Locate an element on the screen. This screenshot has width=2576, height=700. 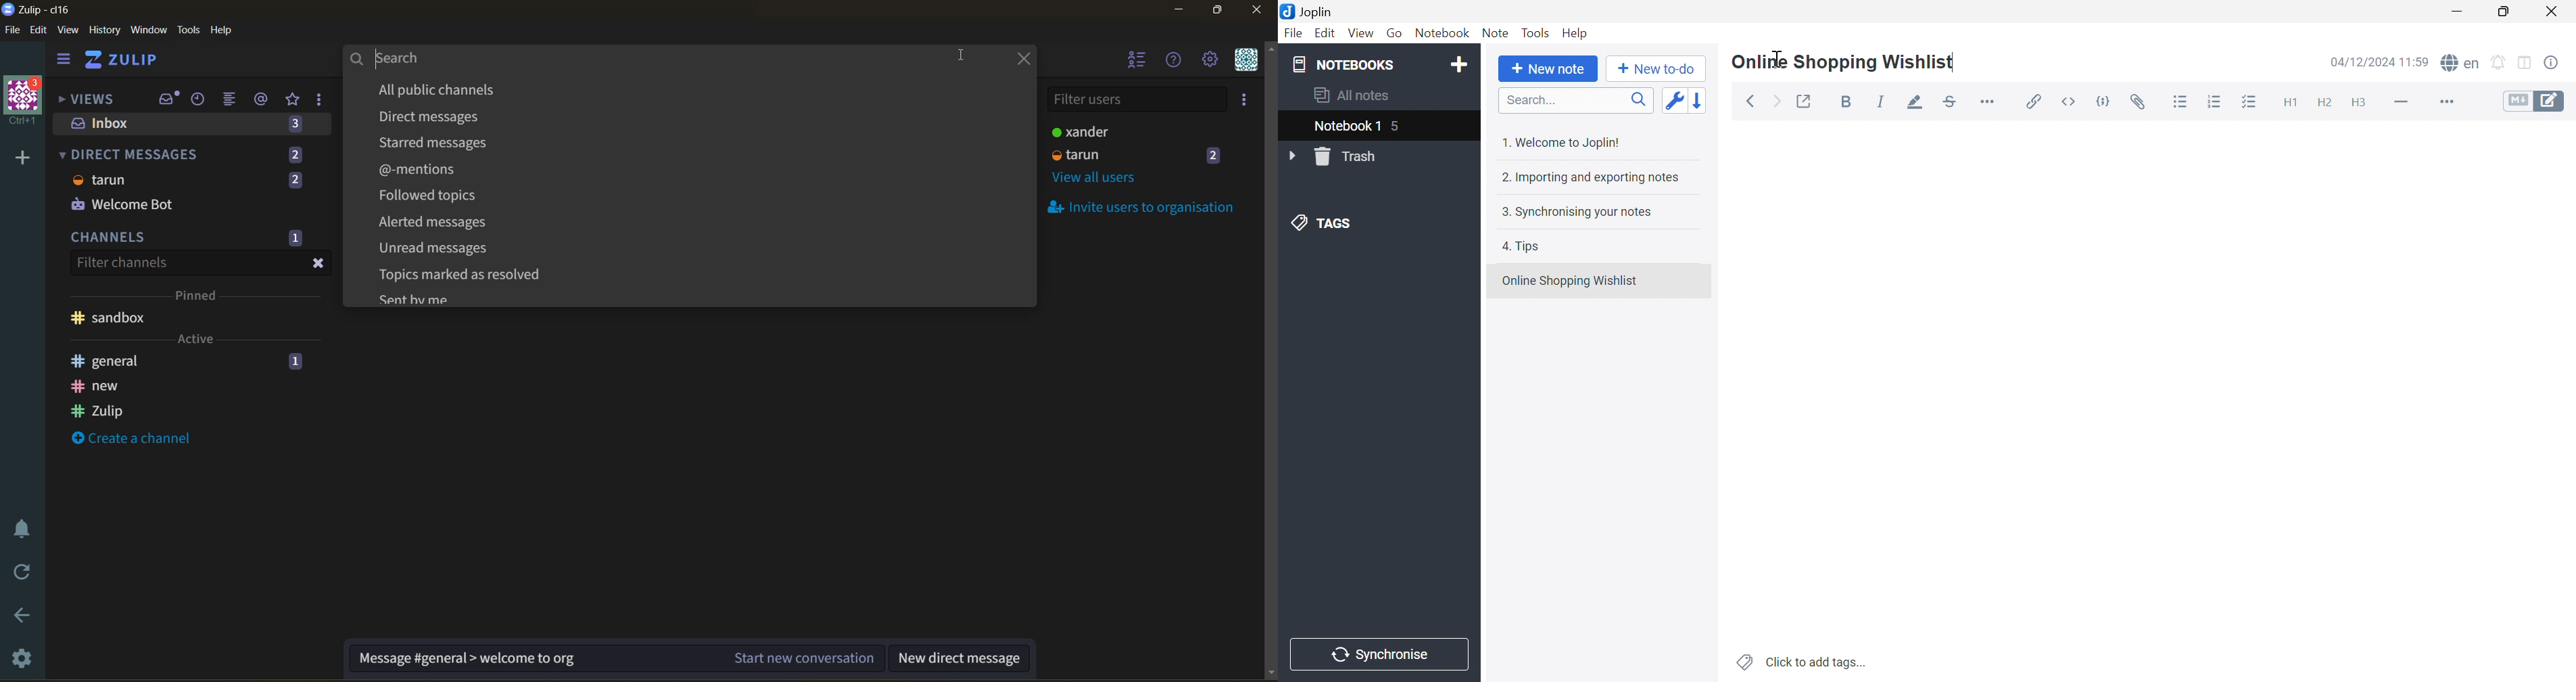
channels is located at coordinates (110, 236).